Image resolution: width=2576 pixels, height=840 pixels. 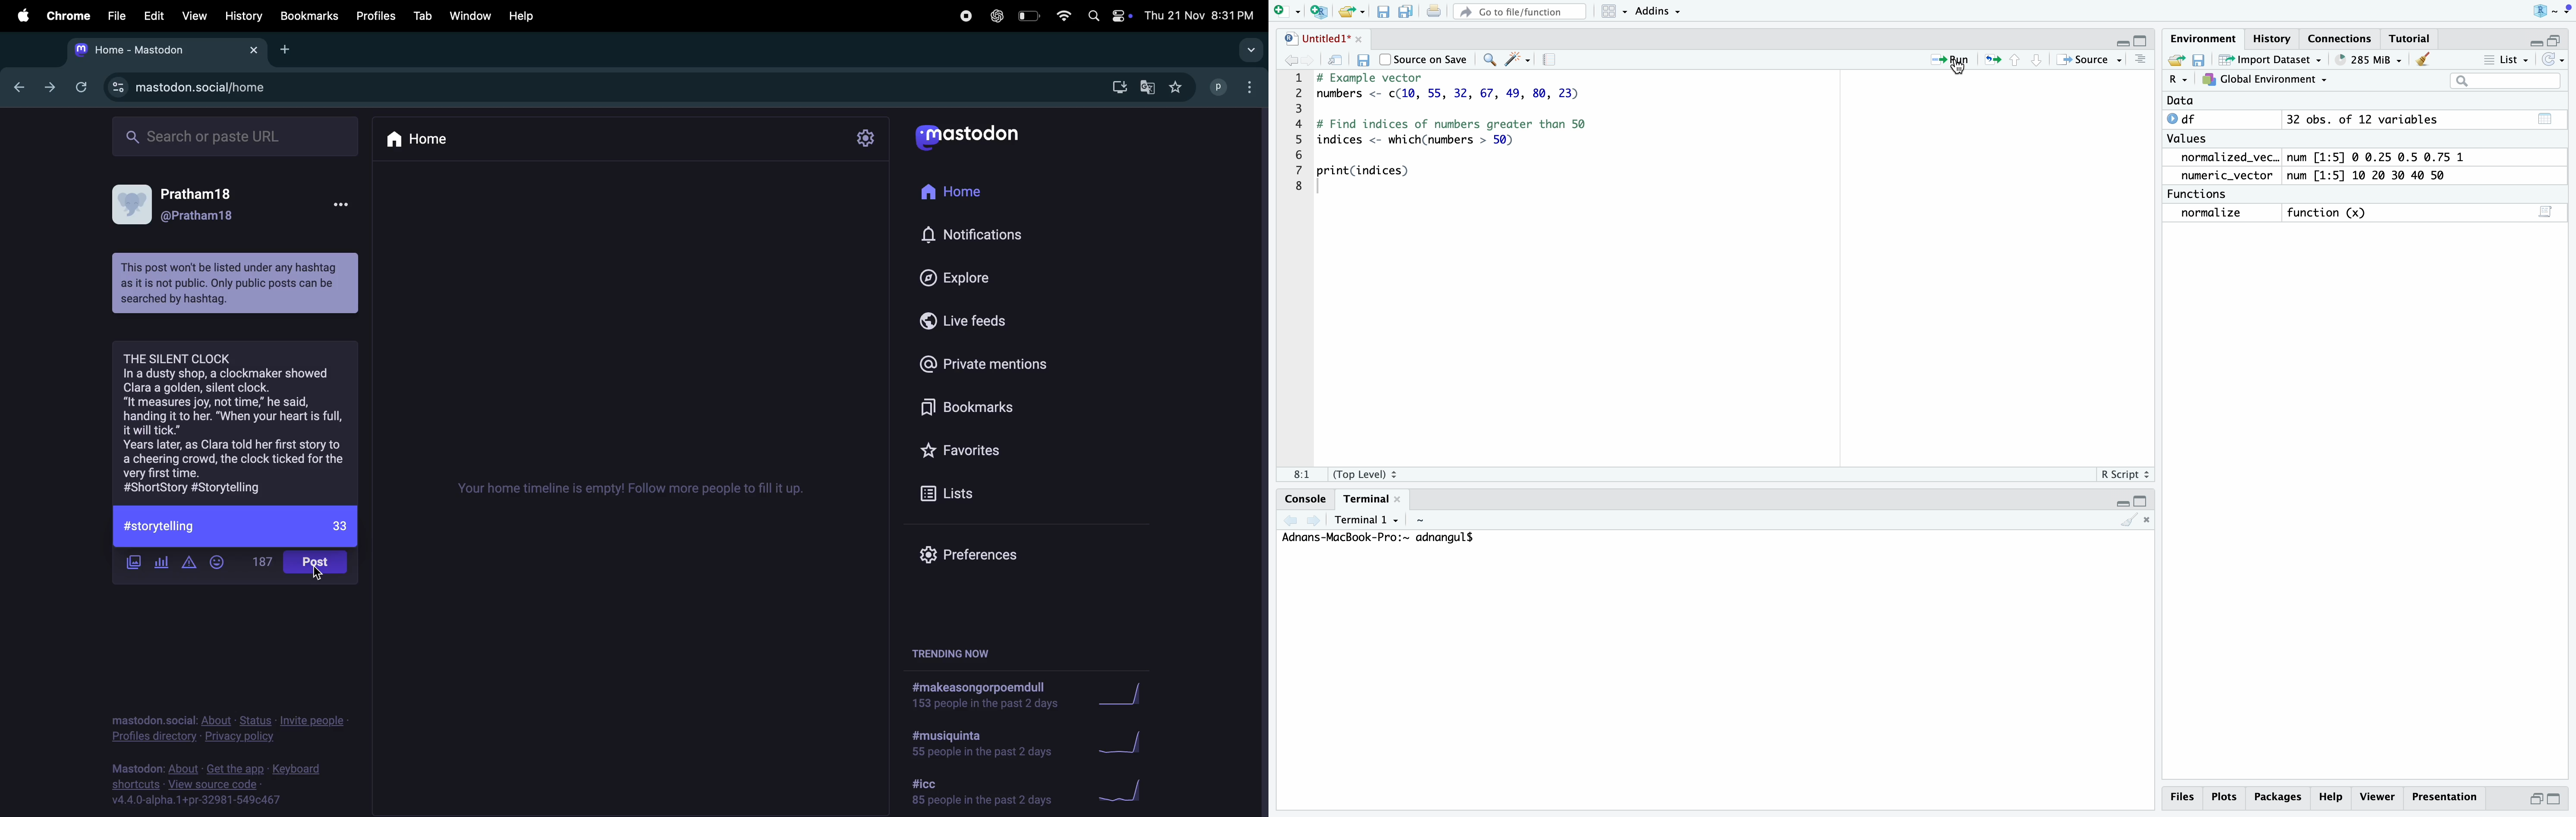 What do you see at coordinates (1301, 138) in the screenshot?
I see `CODE LINE` at bounding box center [1301, 138].